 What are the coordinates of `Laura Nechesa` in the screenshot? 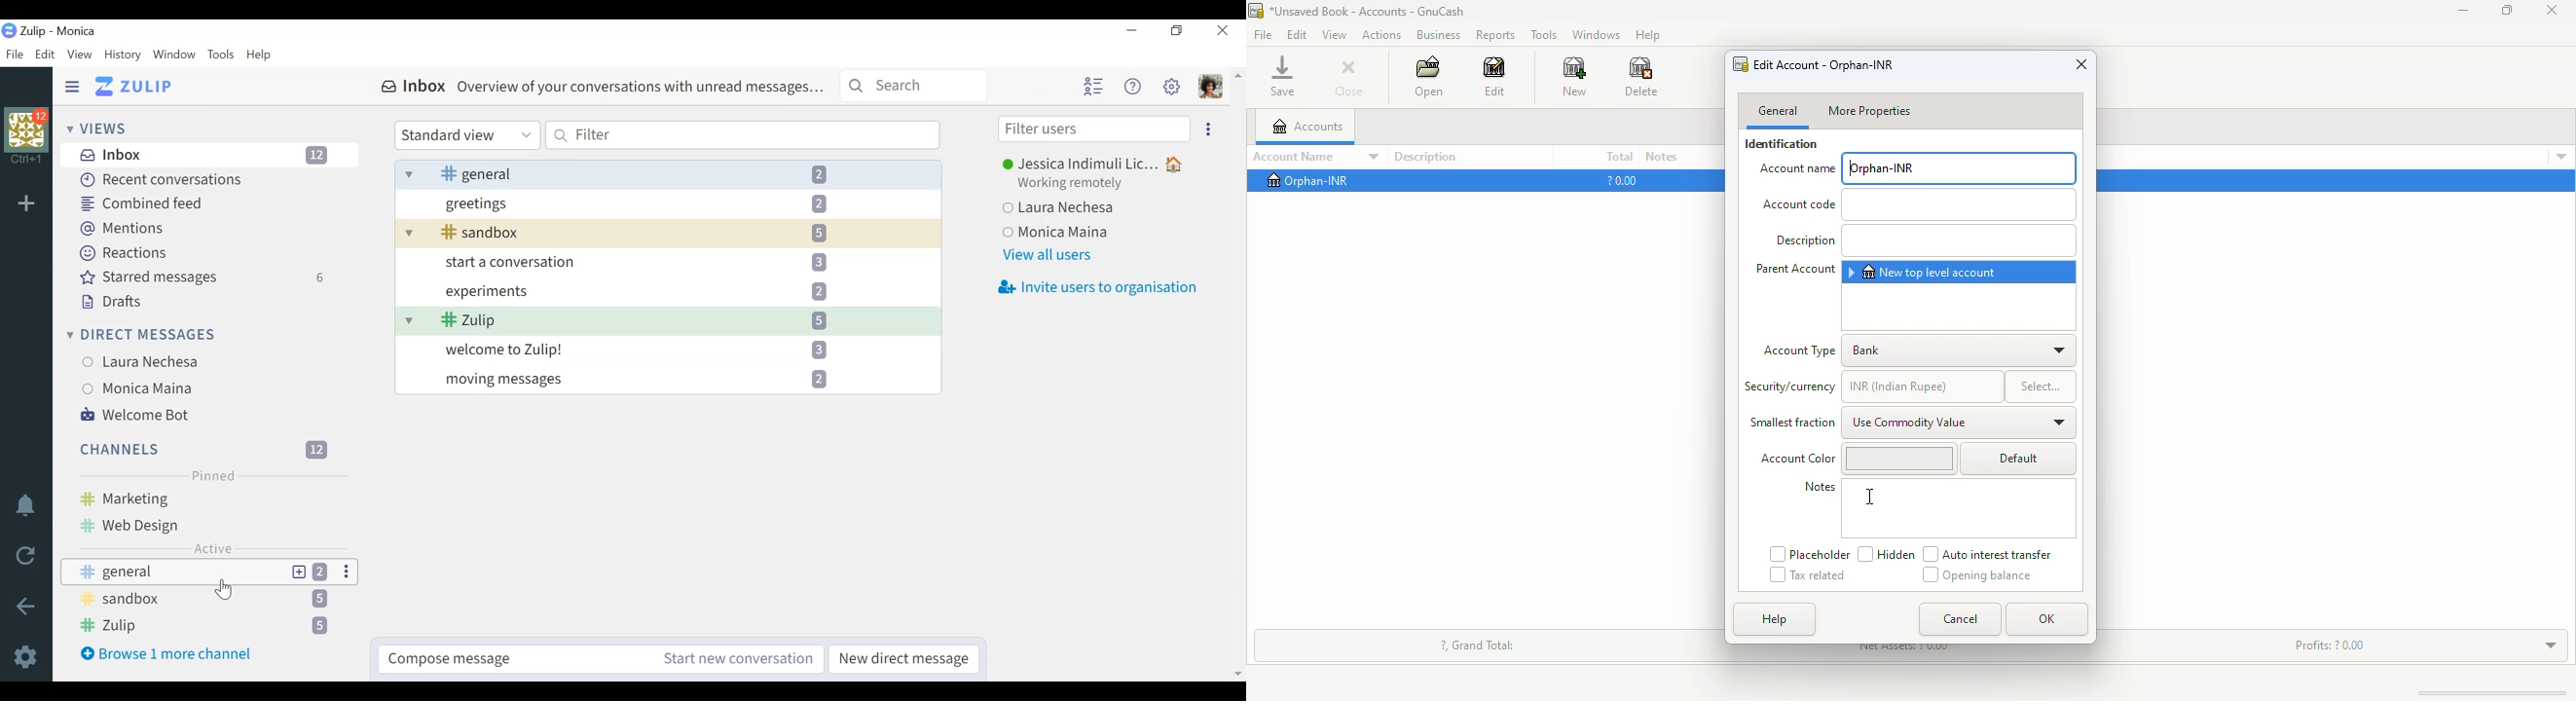 It's located at (205, 362).